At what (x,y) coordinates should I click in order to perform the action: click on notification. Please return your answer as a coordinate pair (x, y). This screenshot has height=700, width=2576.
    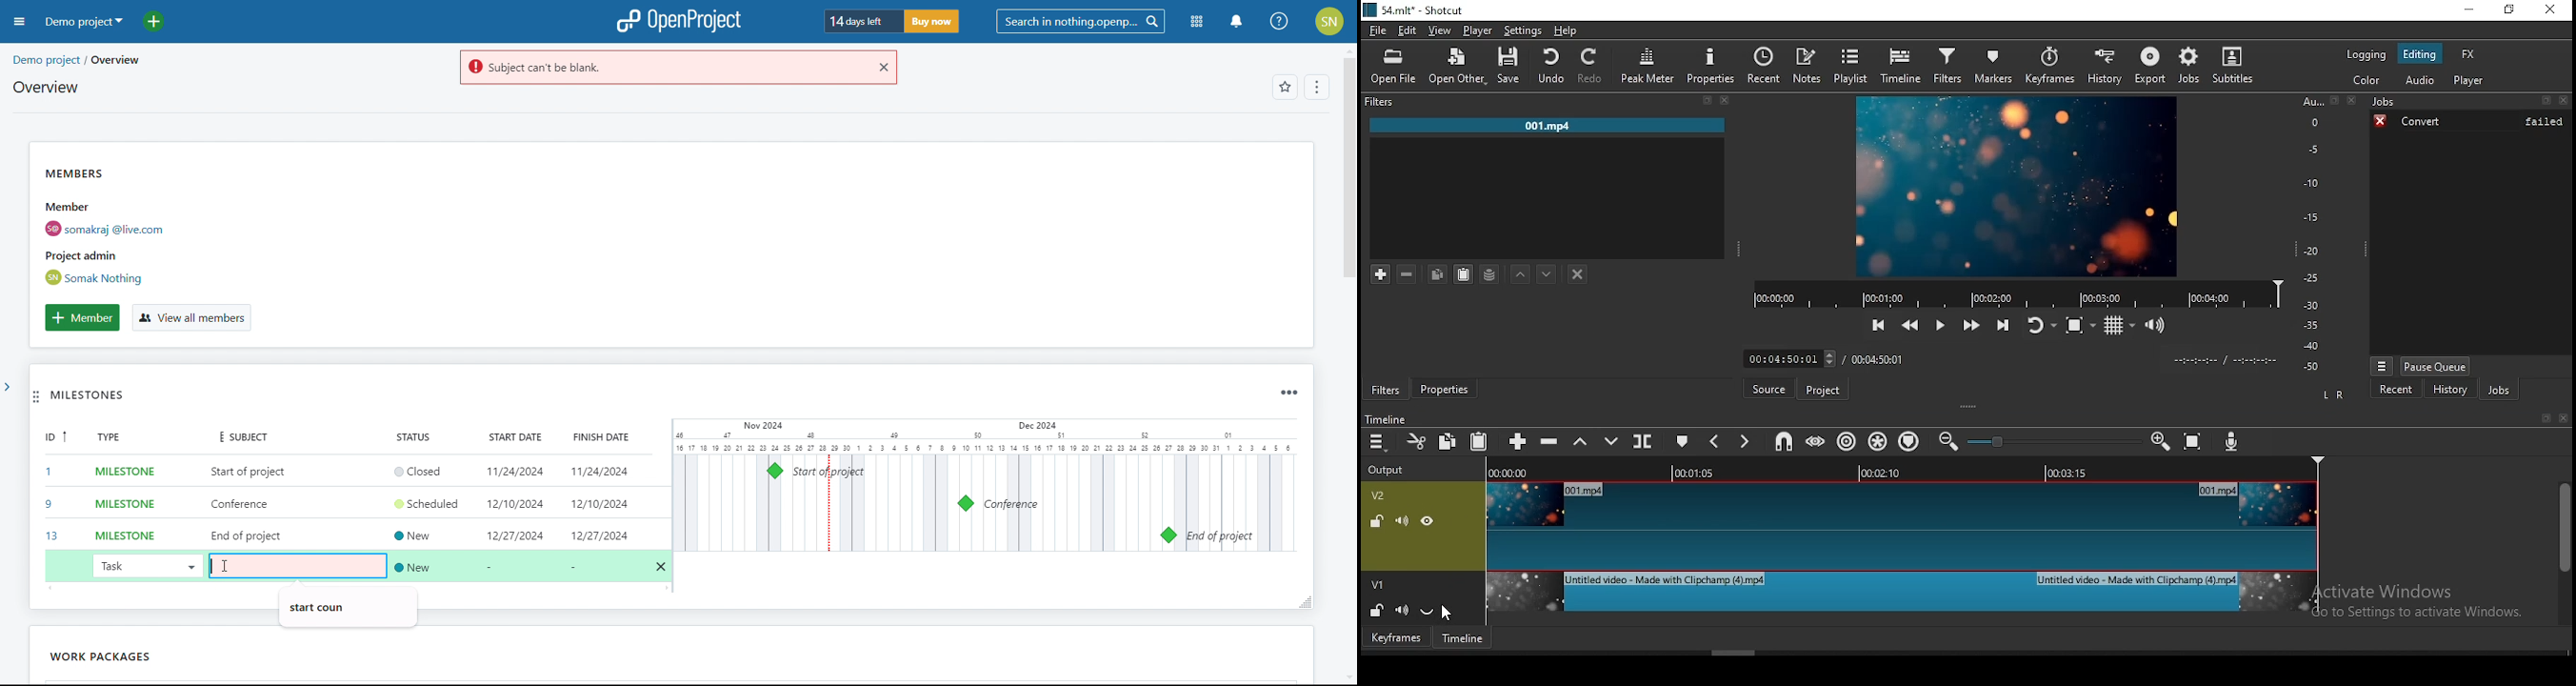
    Looking at the image, I should click on (1236, 22).